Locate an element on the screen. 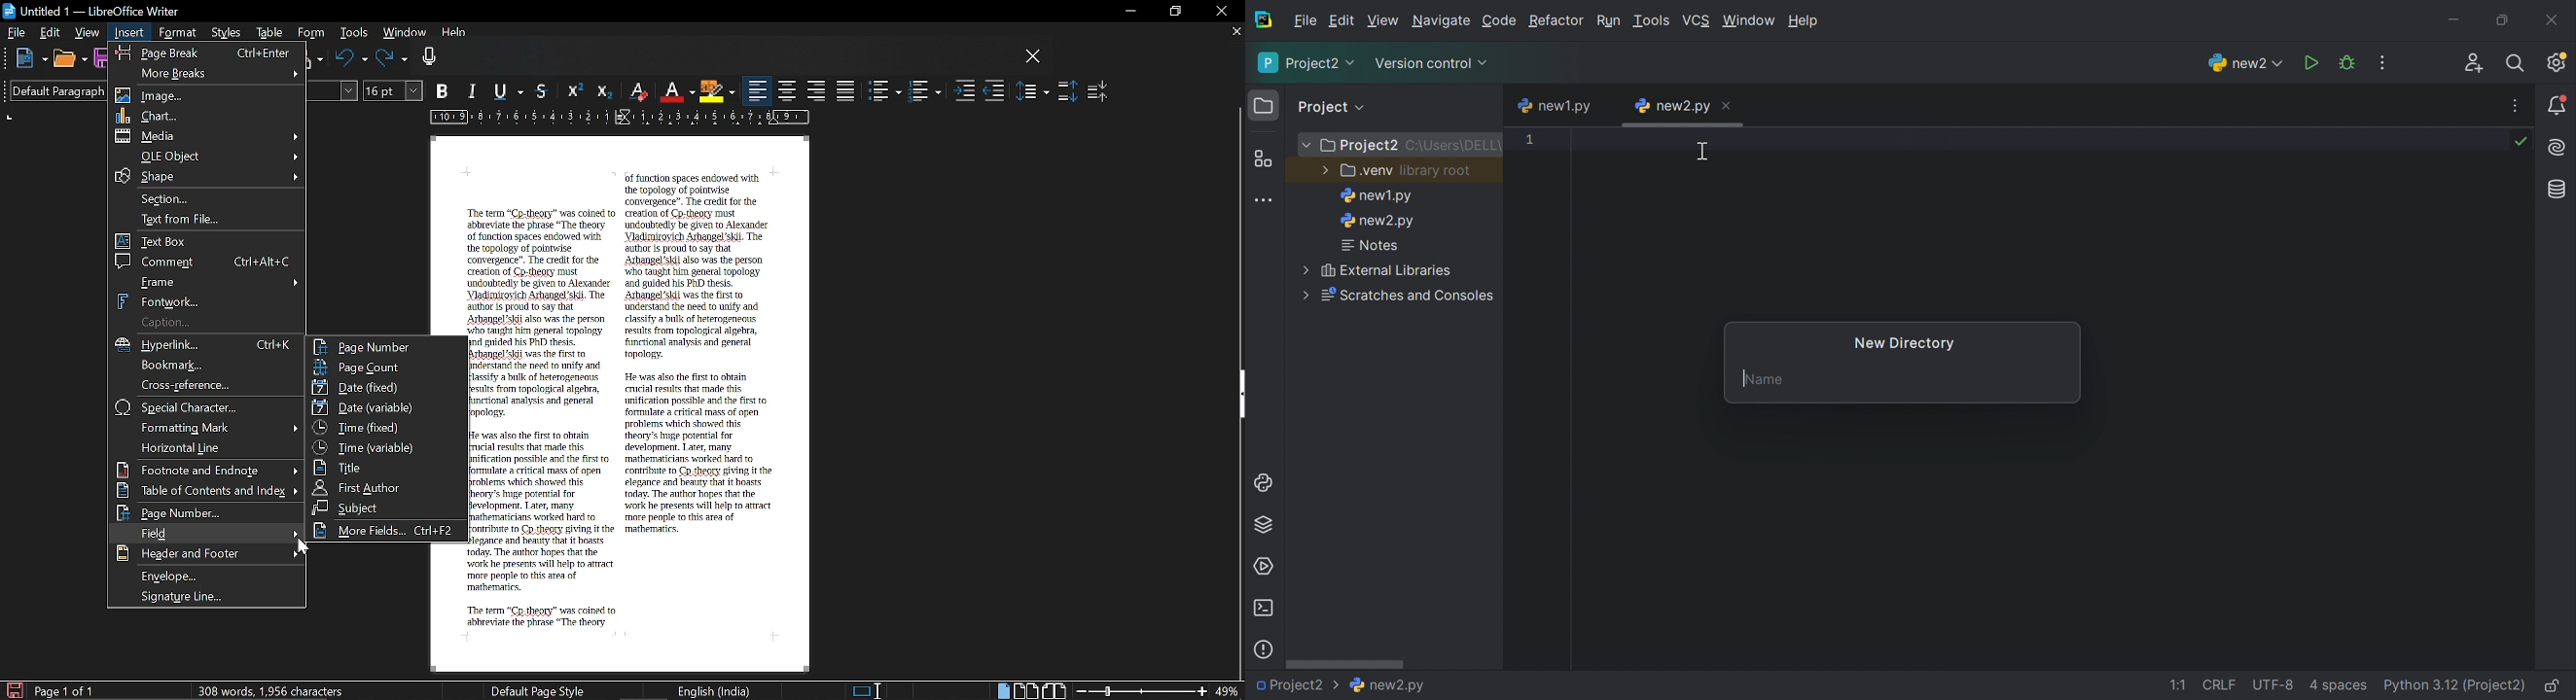 The image size is (2576, 700). Date date variable is located at coordinates (386, 408).